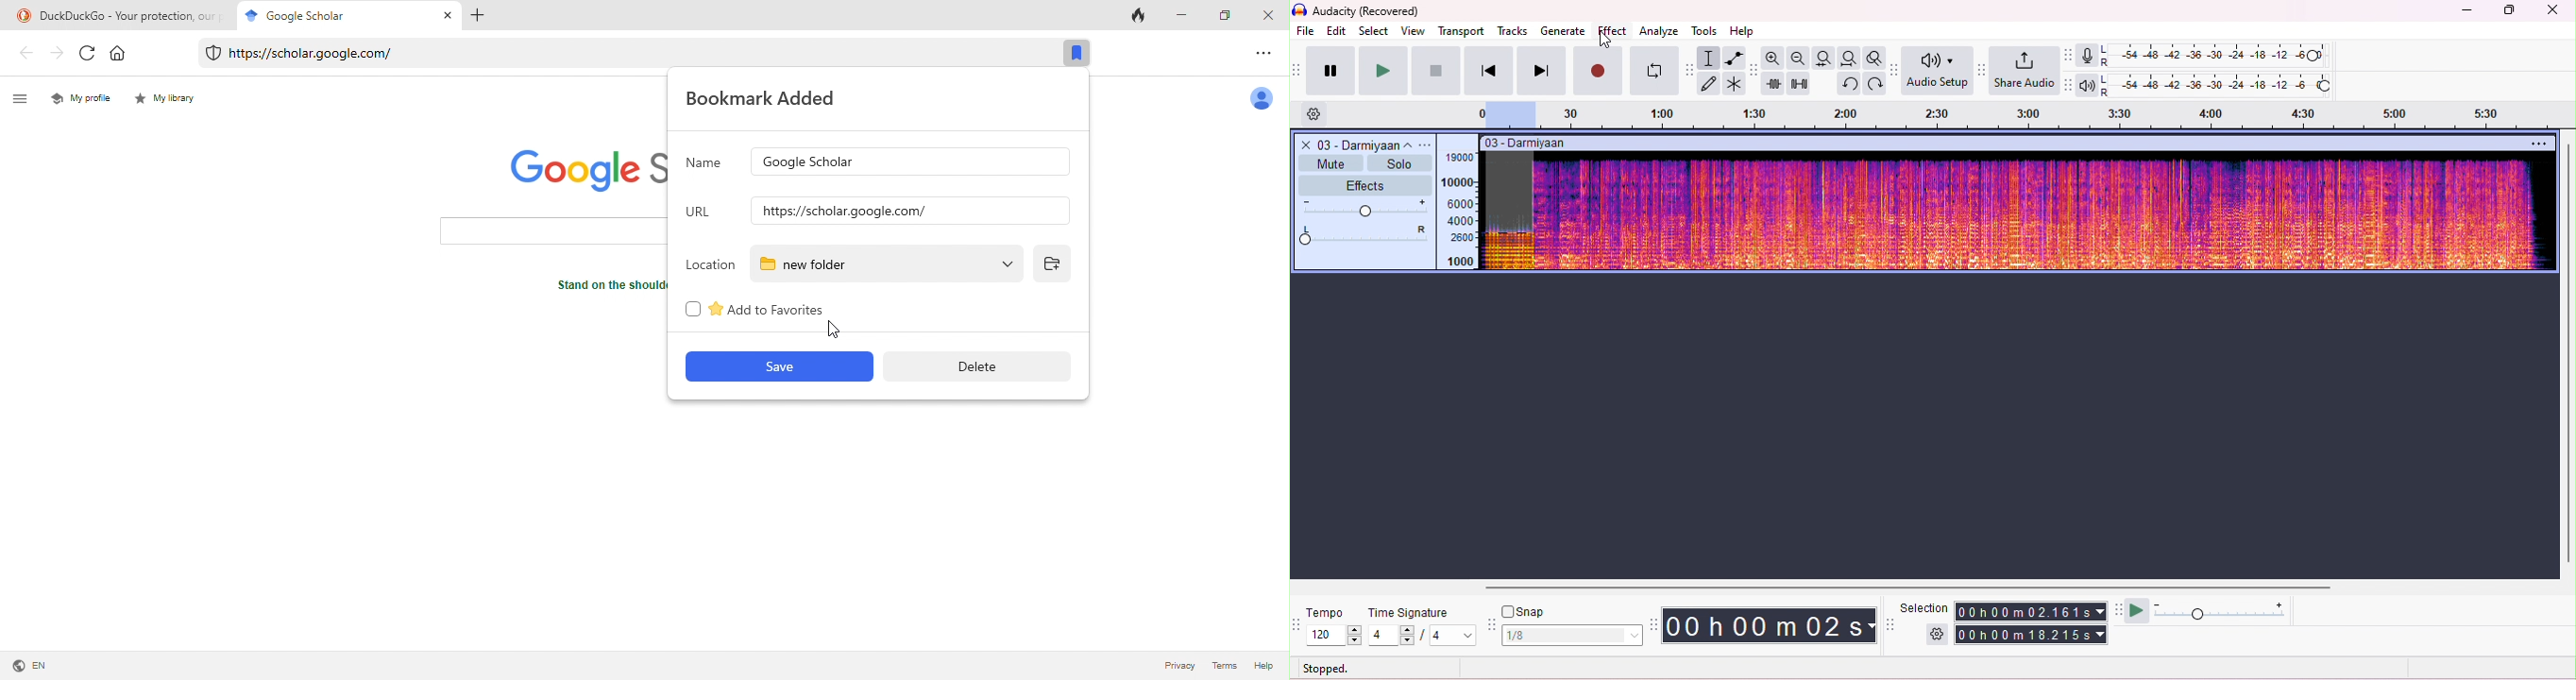  Describe the element at coordinates (24, 98) in the screenshot. I see `menu` at that location.